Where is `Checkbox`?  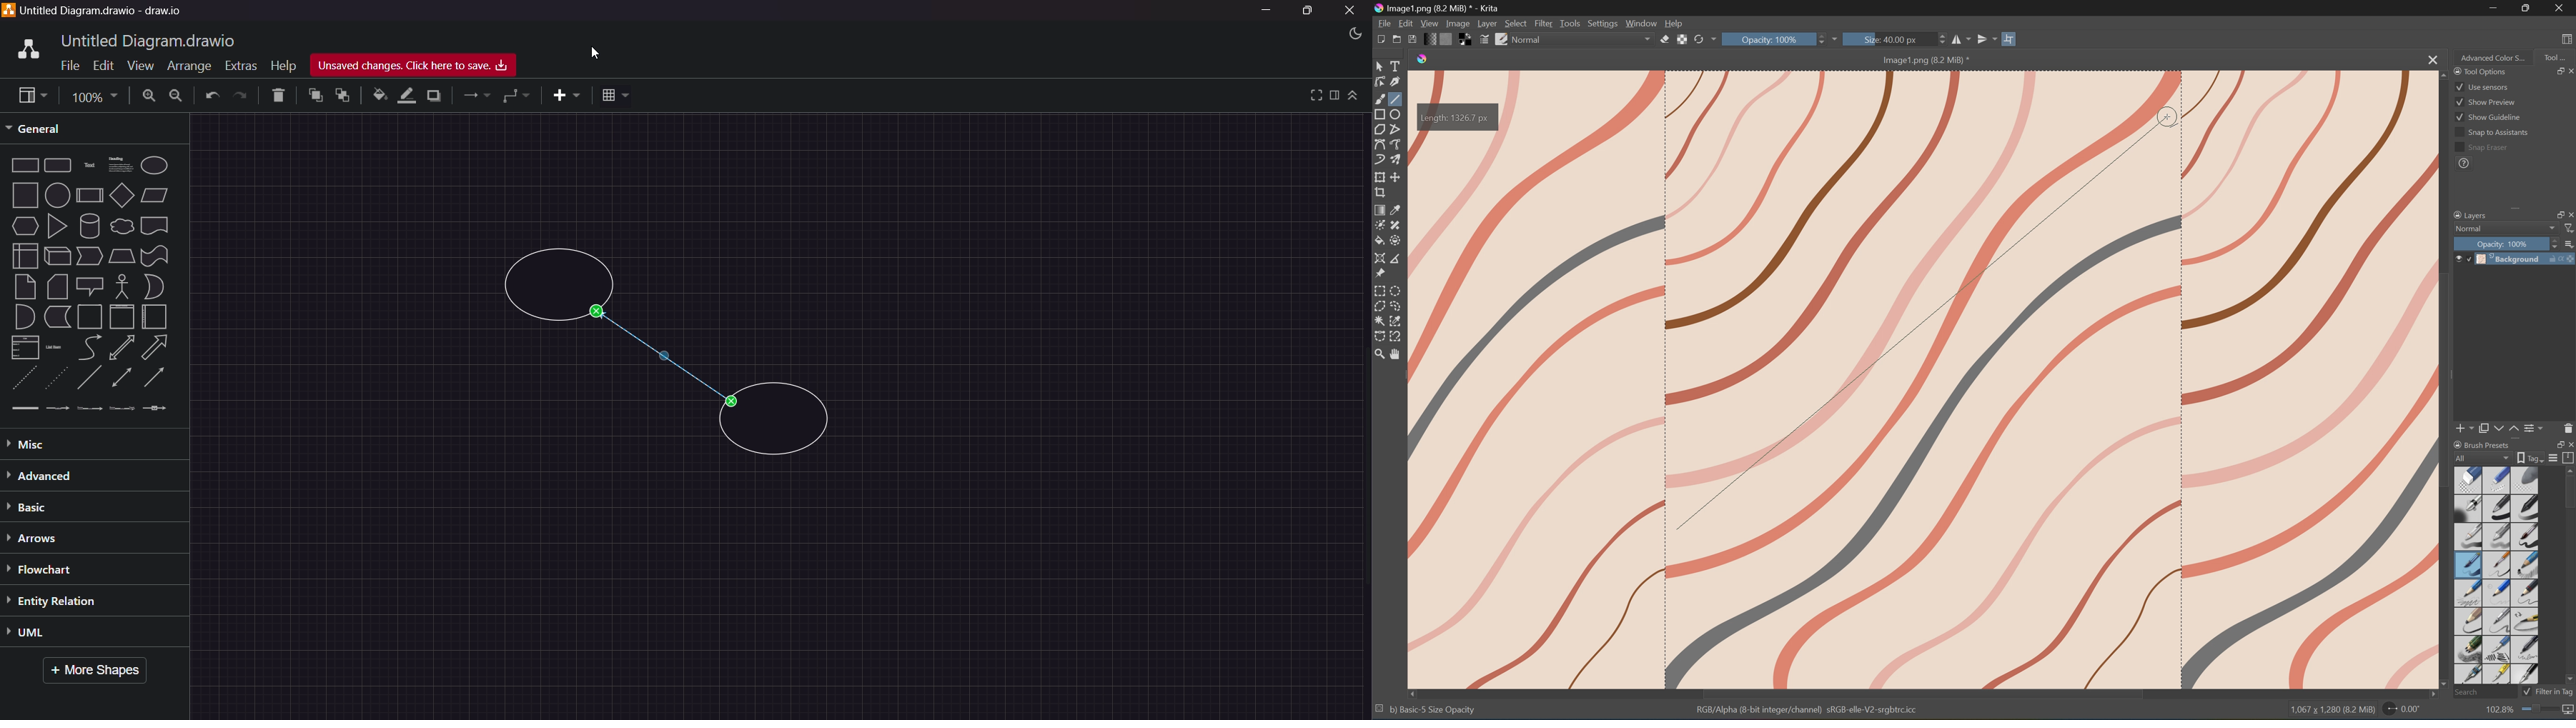 Checkbox is located at coordinates (2526, 691).